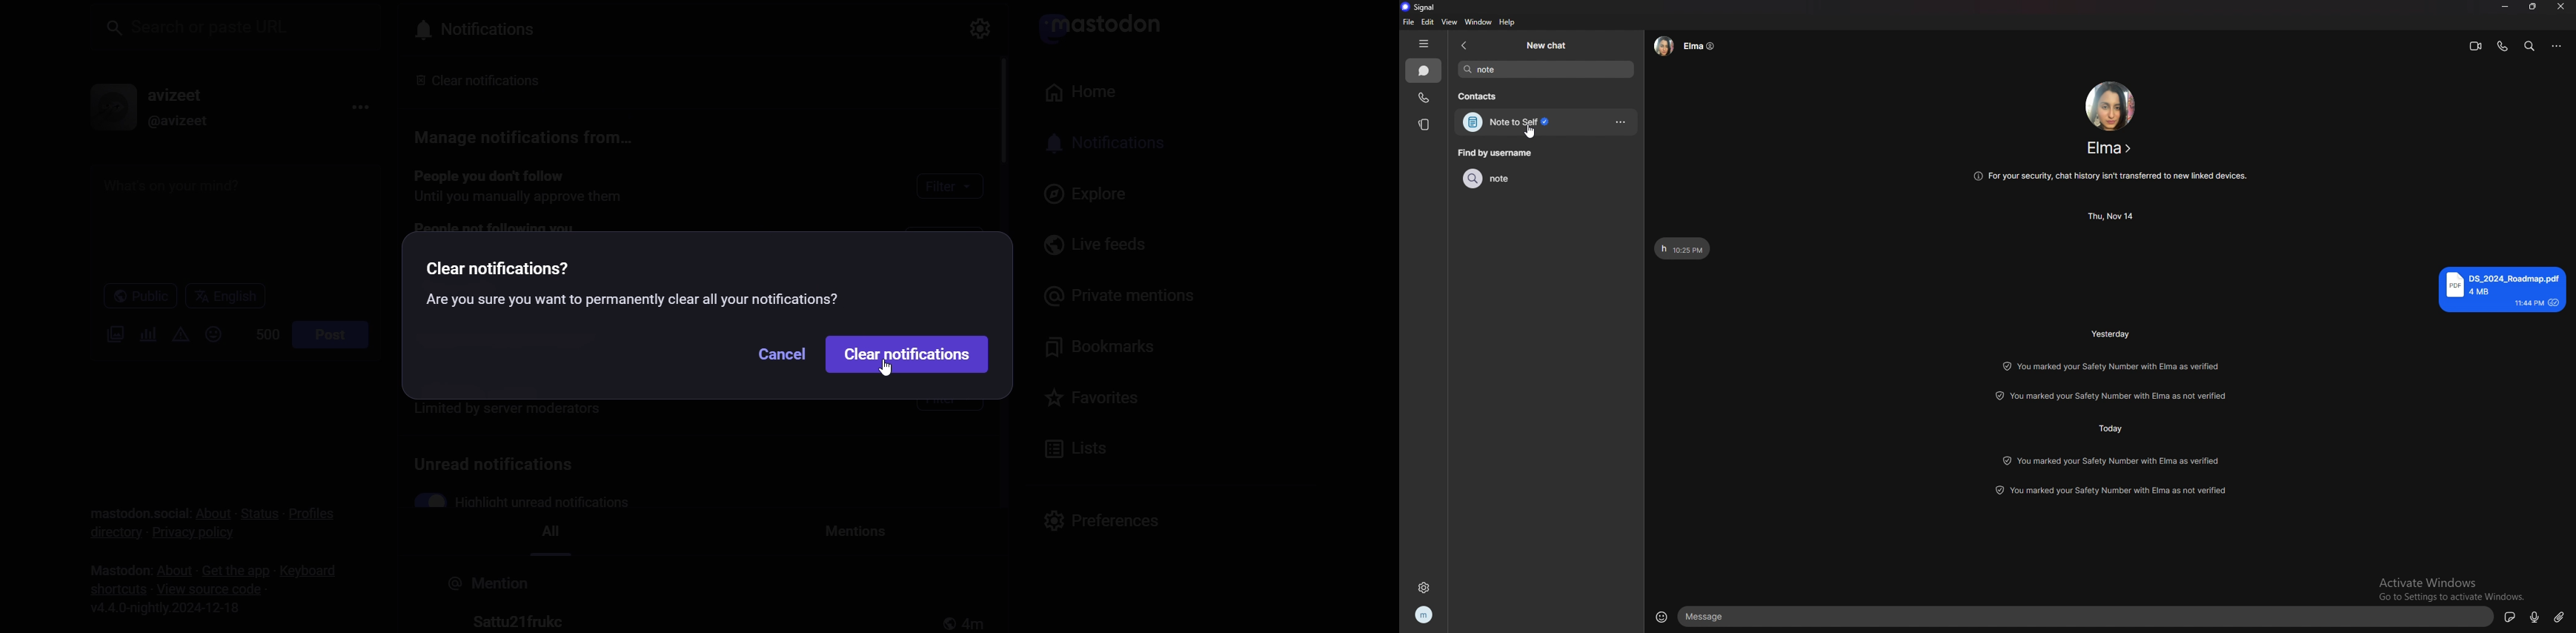  Describe the element at coordinates (1547, 69) in the screenshot. I see `search contact` at that location.